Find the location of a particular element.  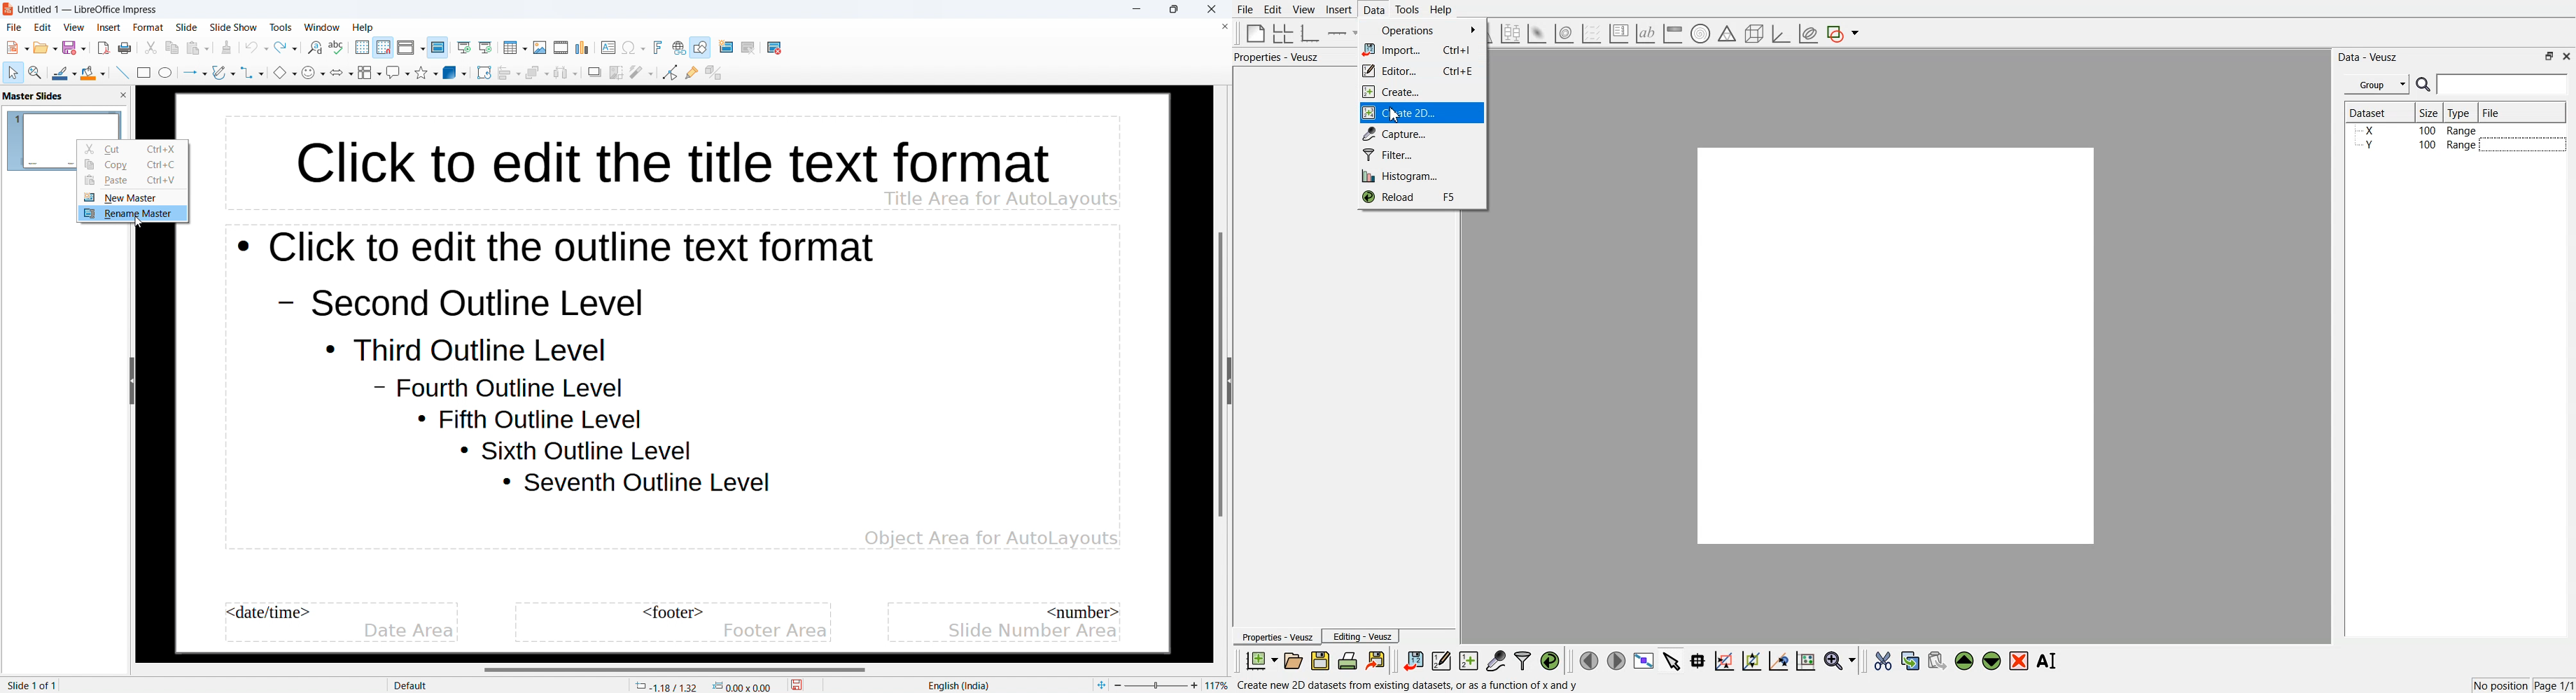

check spelling is located at coordinates (338, 48).